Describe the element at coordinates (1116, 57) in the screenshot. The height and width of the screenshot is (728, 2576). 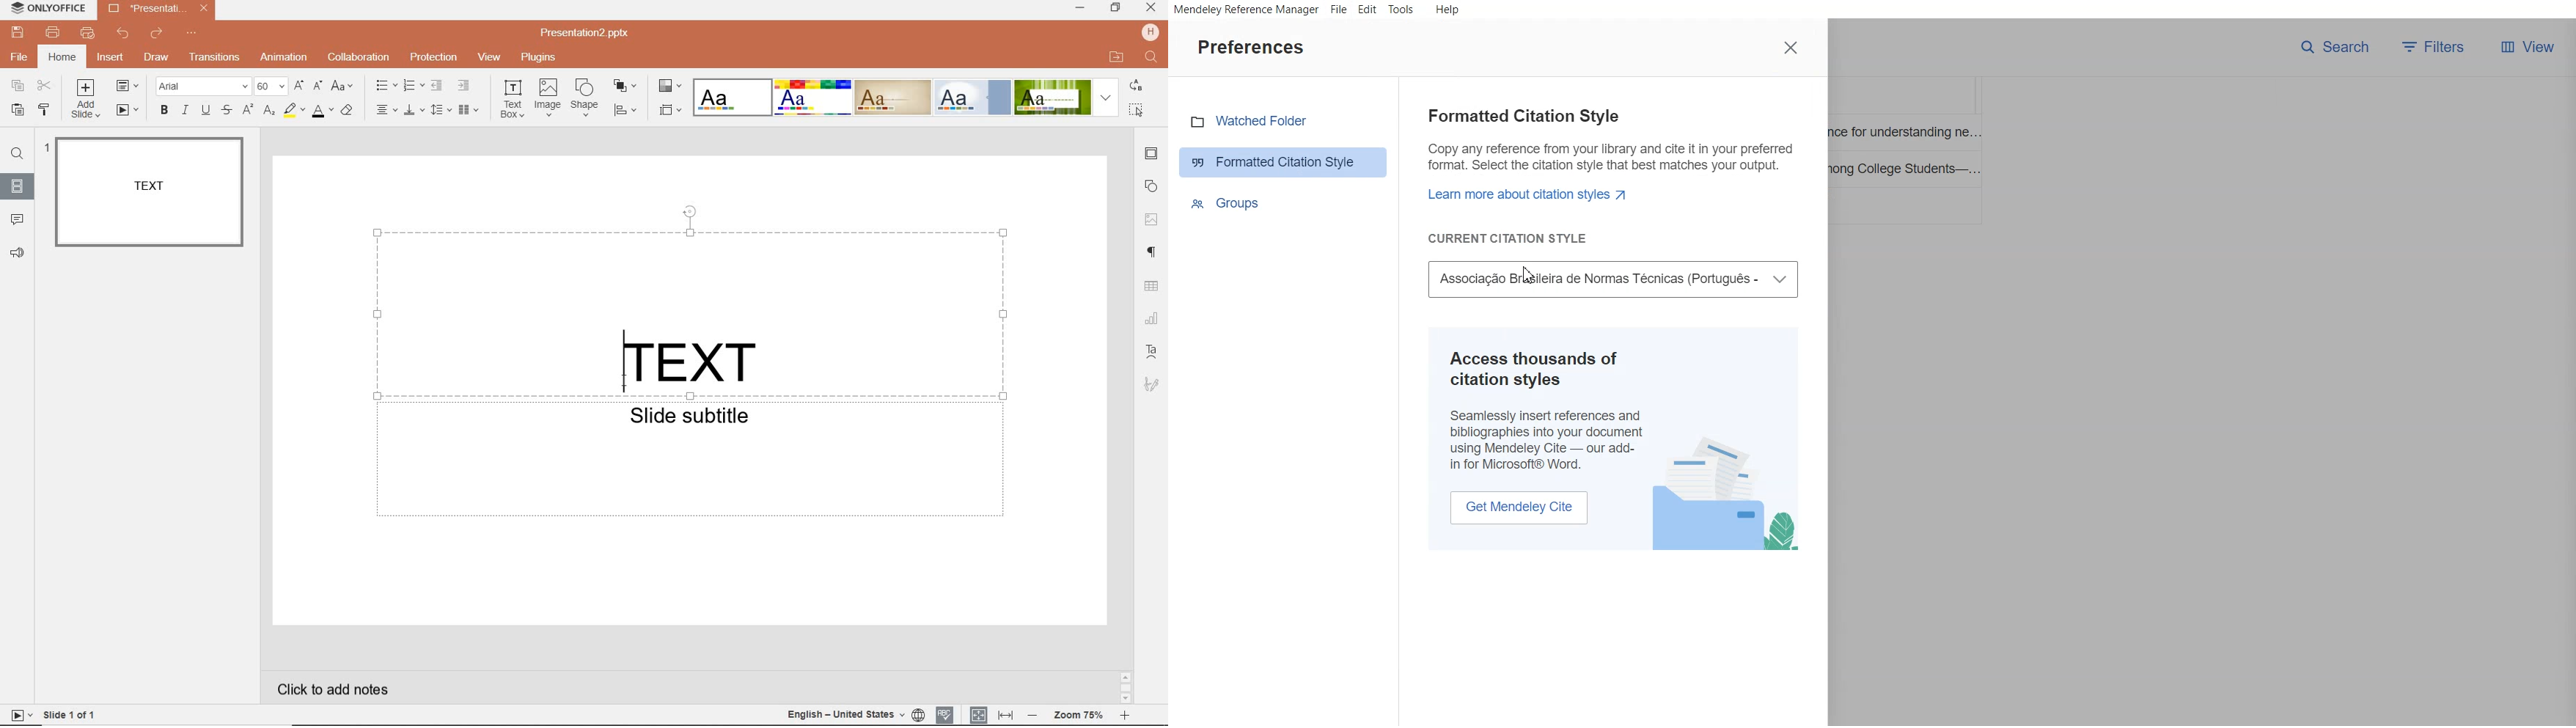
I see `open file` at that location.